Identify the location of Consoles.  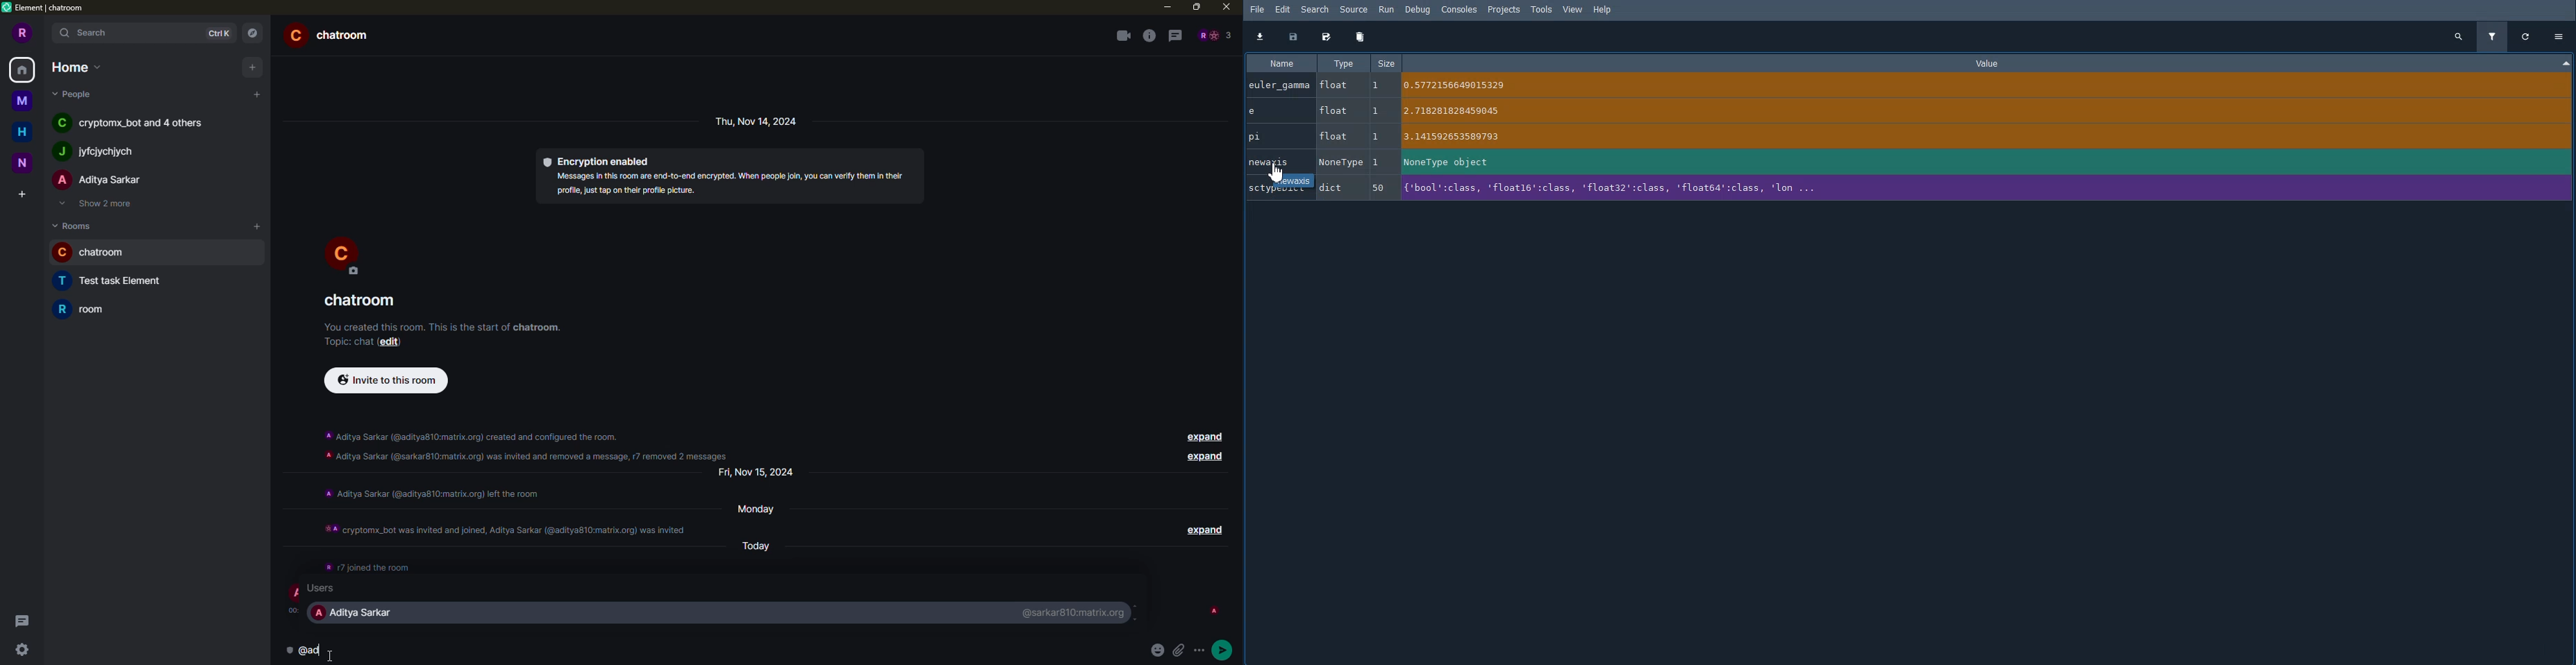
(1459, 10).